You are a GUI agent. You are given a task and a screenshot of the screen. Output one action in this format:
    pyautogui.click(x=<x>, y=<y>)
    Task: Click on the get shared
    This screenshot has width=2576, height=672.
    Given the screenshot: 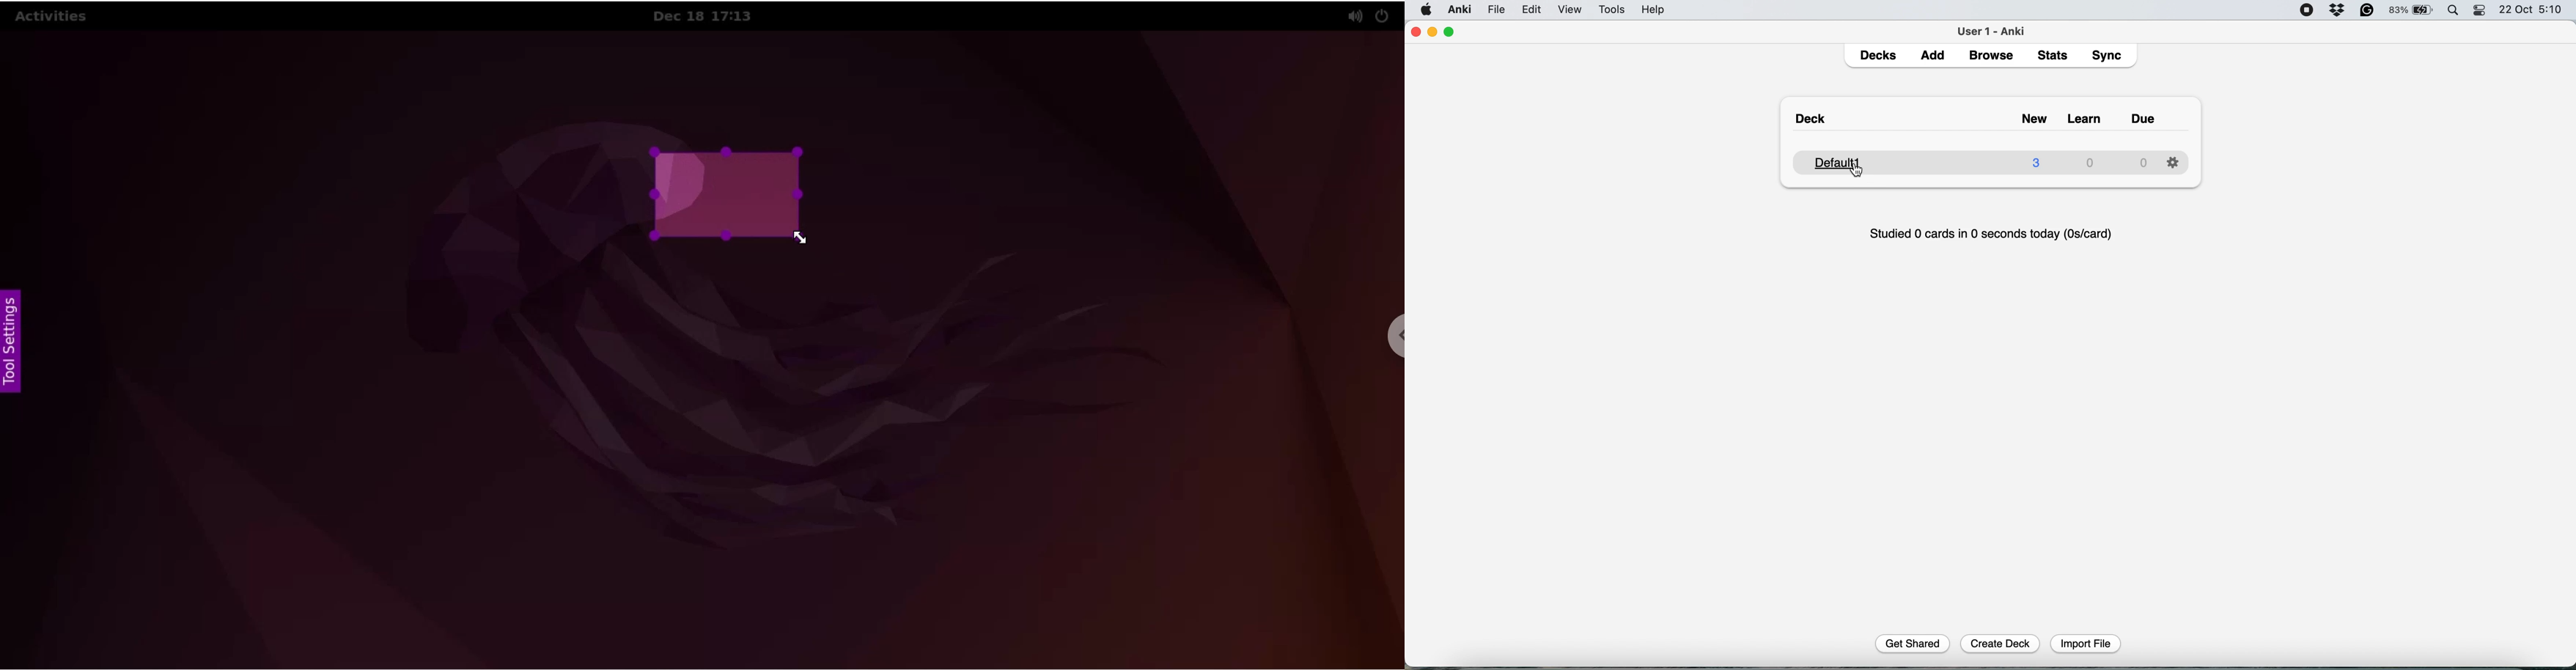 What is the action you would take?
    pyautogui.click(x=1915, y=643)
    